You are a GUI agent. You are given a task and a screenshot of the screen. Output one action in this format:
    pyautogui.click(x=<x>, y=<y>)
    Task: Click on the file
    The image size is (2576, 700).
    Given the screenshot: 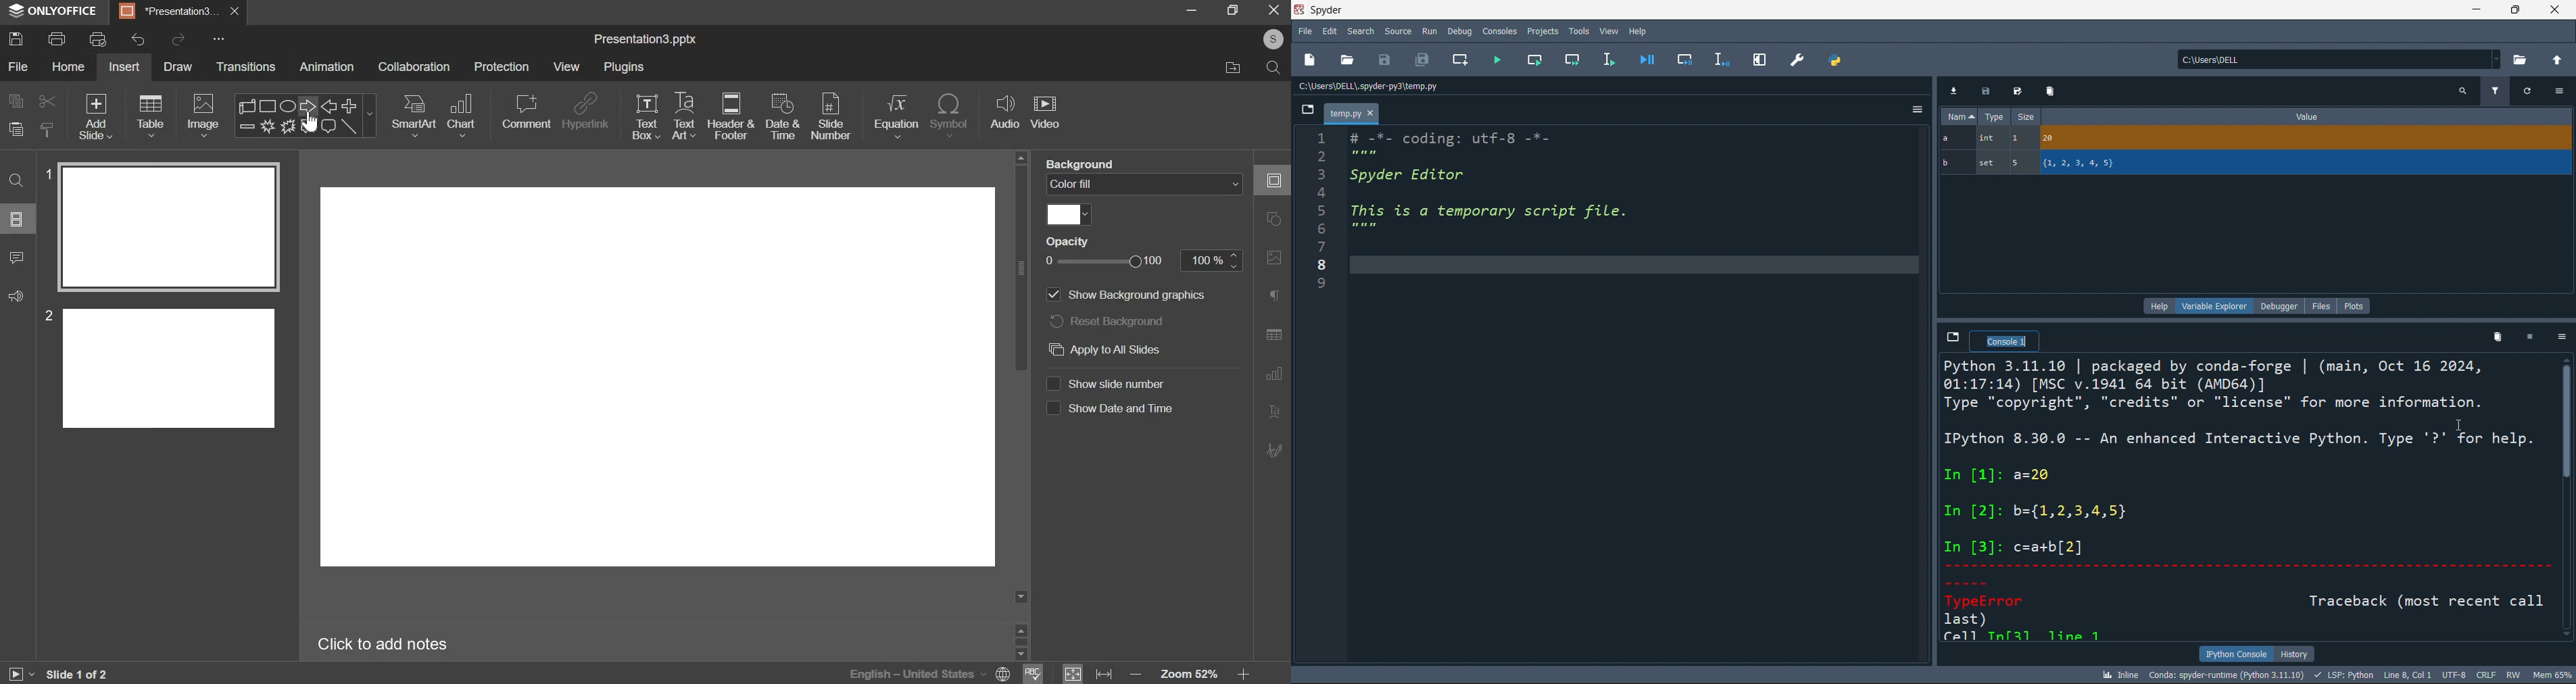 What is the action you would take?
    pyautogui.click(x=20, y=66)
    